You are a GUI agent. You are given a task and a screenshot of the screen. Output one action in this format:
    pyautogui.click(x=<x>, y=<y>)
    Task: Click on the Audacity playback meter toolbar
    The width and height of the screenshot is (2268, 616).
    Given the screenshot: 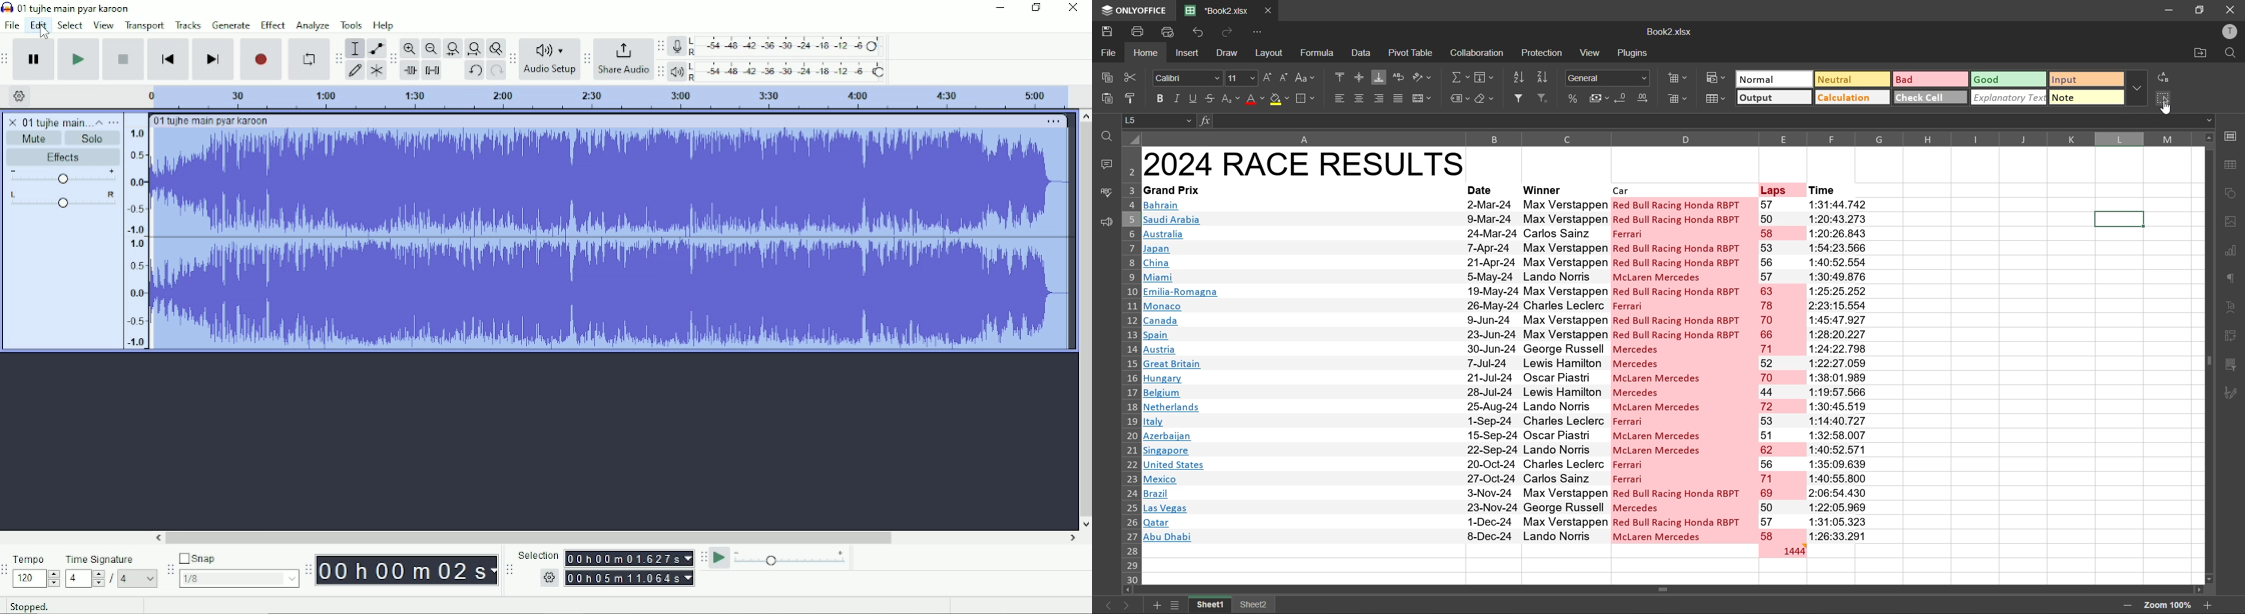 What is the action you would take?
    pyautogui.click(x=660, y=73)
    